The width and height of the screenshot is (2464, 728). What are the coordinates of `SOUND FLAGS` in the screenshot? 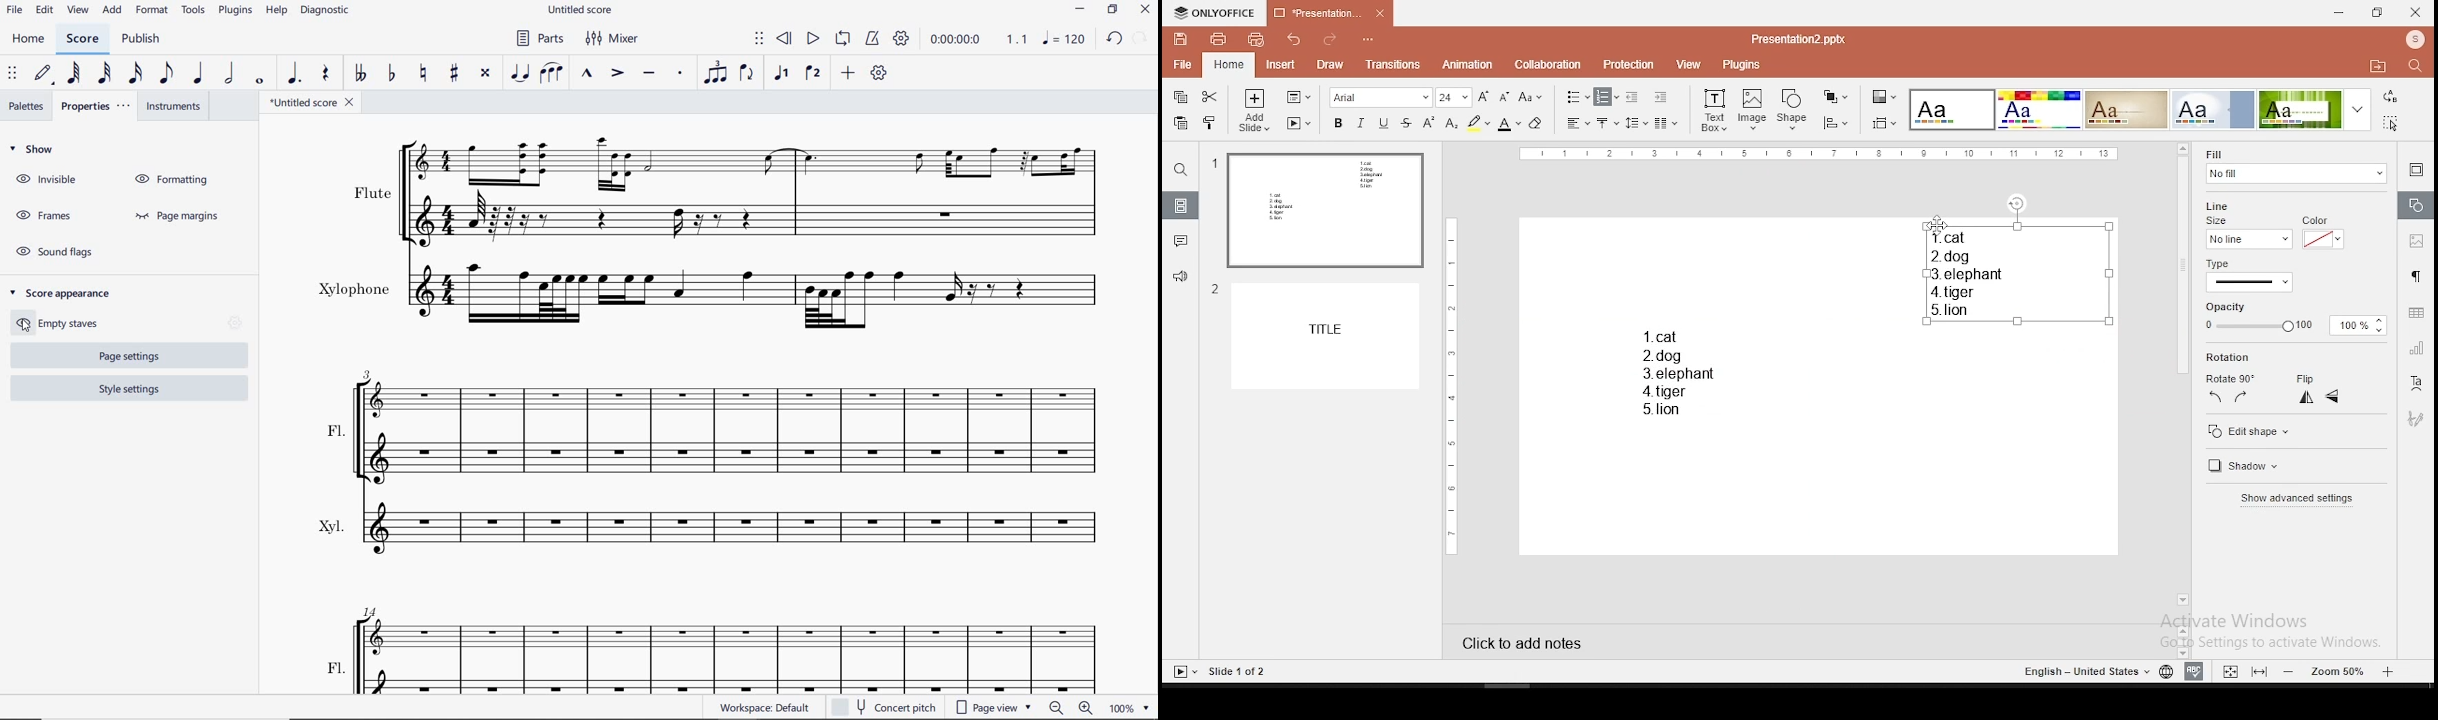 It's located at (50, 250).